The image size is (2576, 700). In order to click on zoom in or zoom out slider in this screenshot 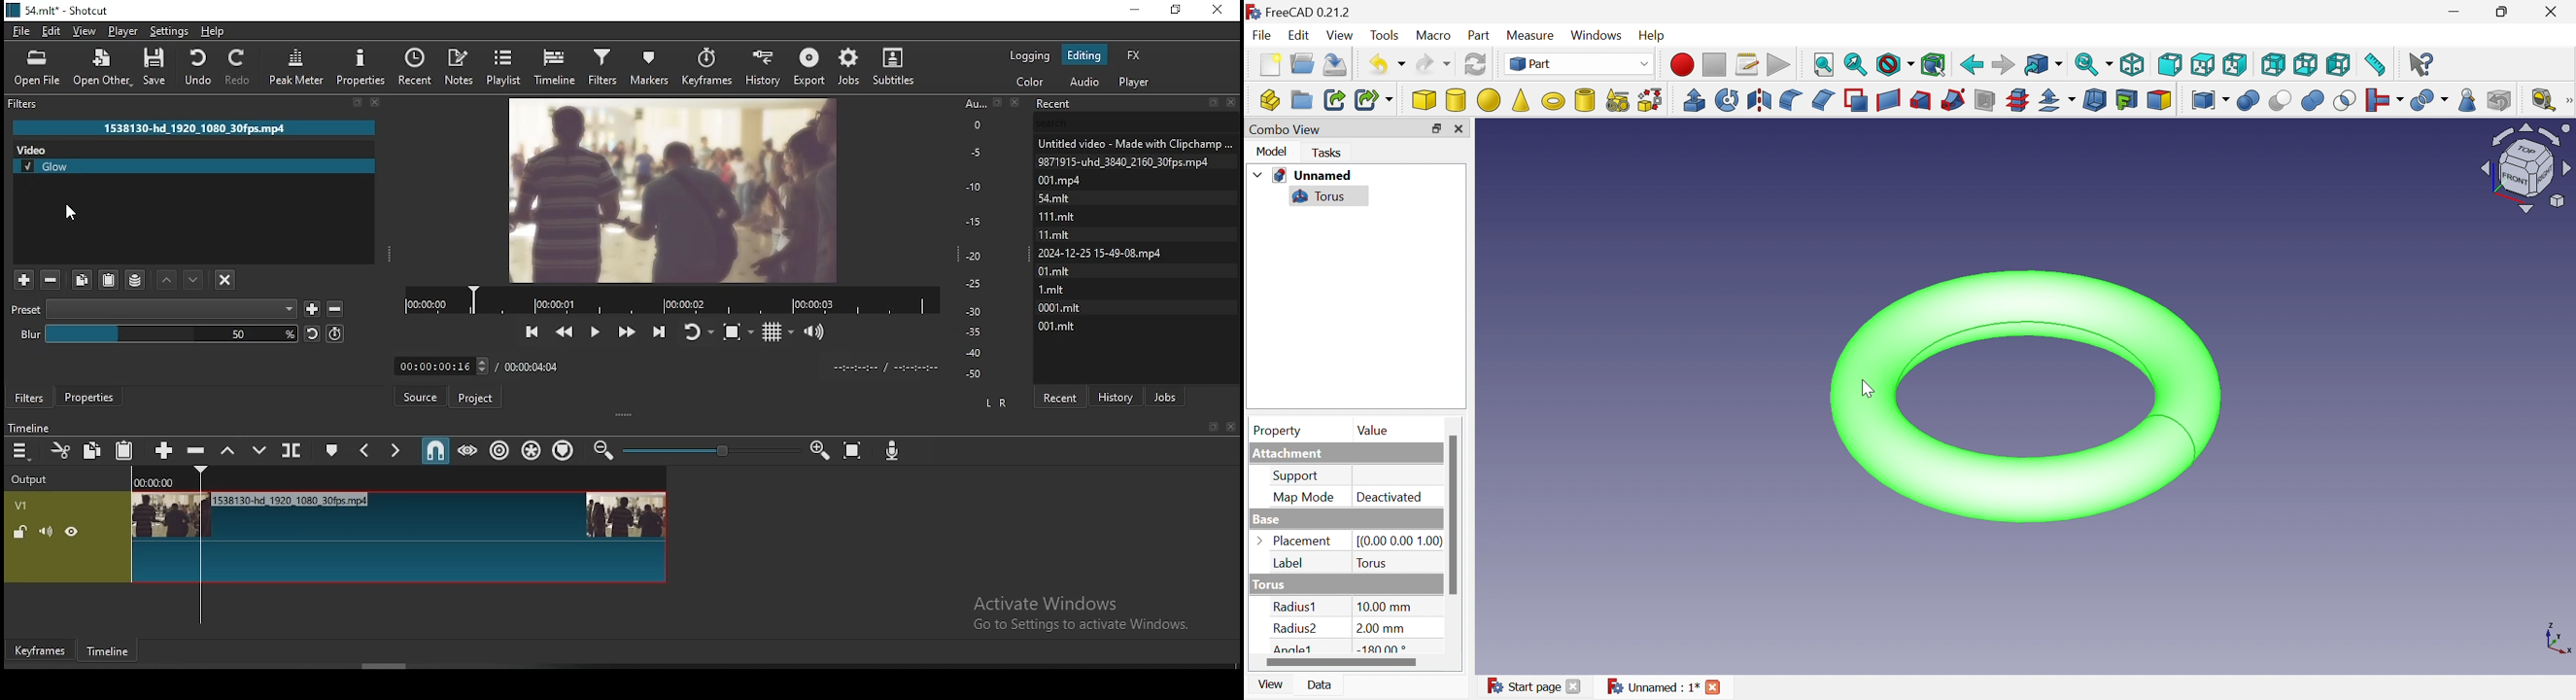, I will do `click(711, 452)`.